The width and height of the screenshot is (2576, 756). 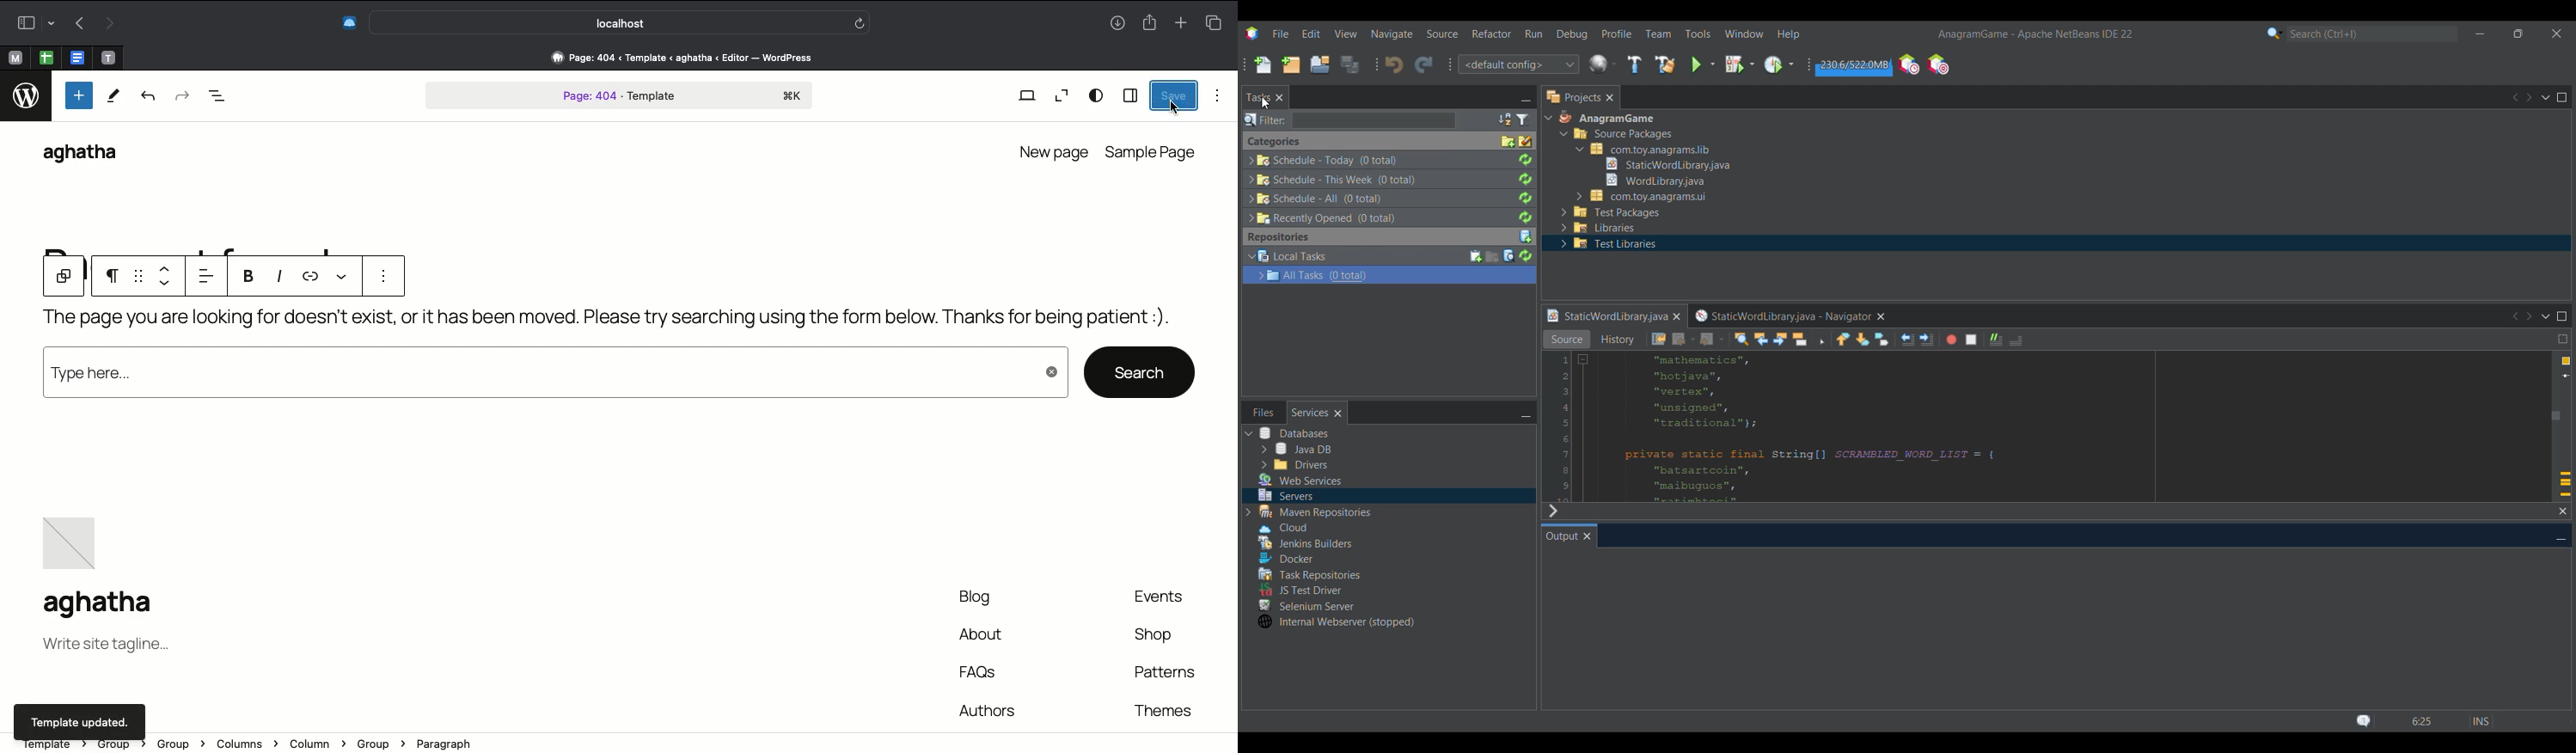 I want to click on , so click(x=1318, y=219).